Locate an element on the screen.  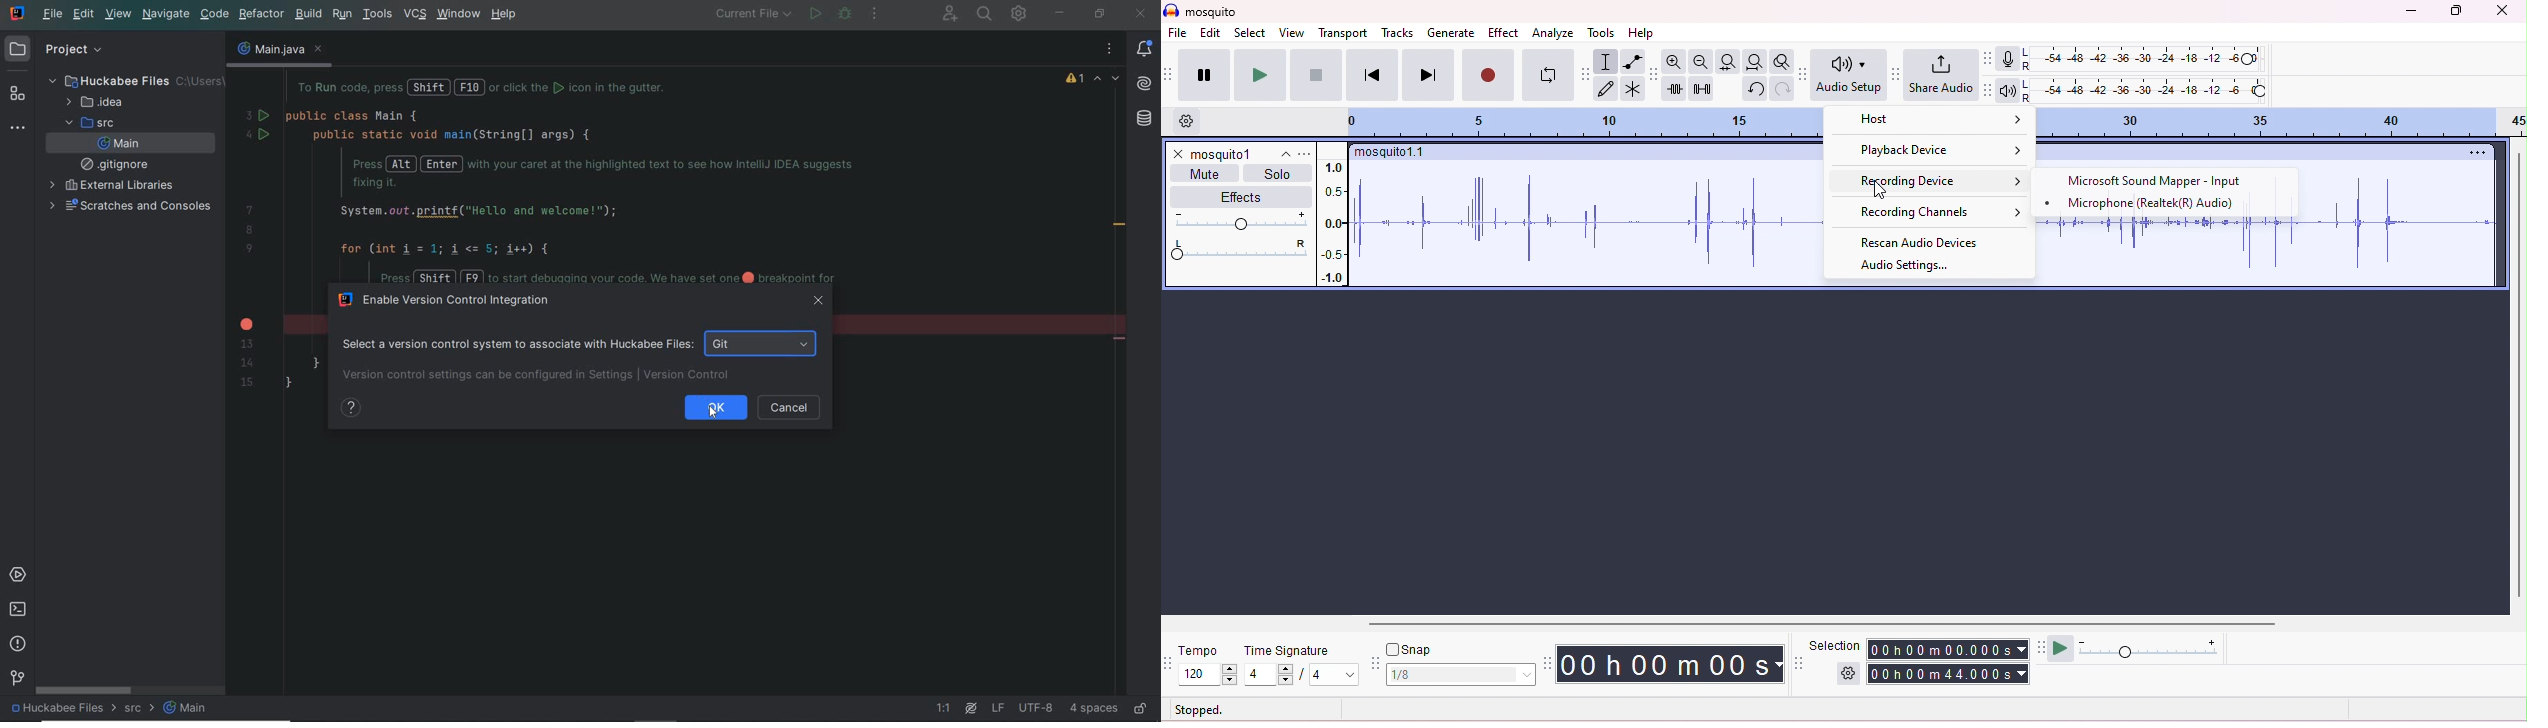
select is located at coordinates (1251, 34).